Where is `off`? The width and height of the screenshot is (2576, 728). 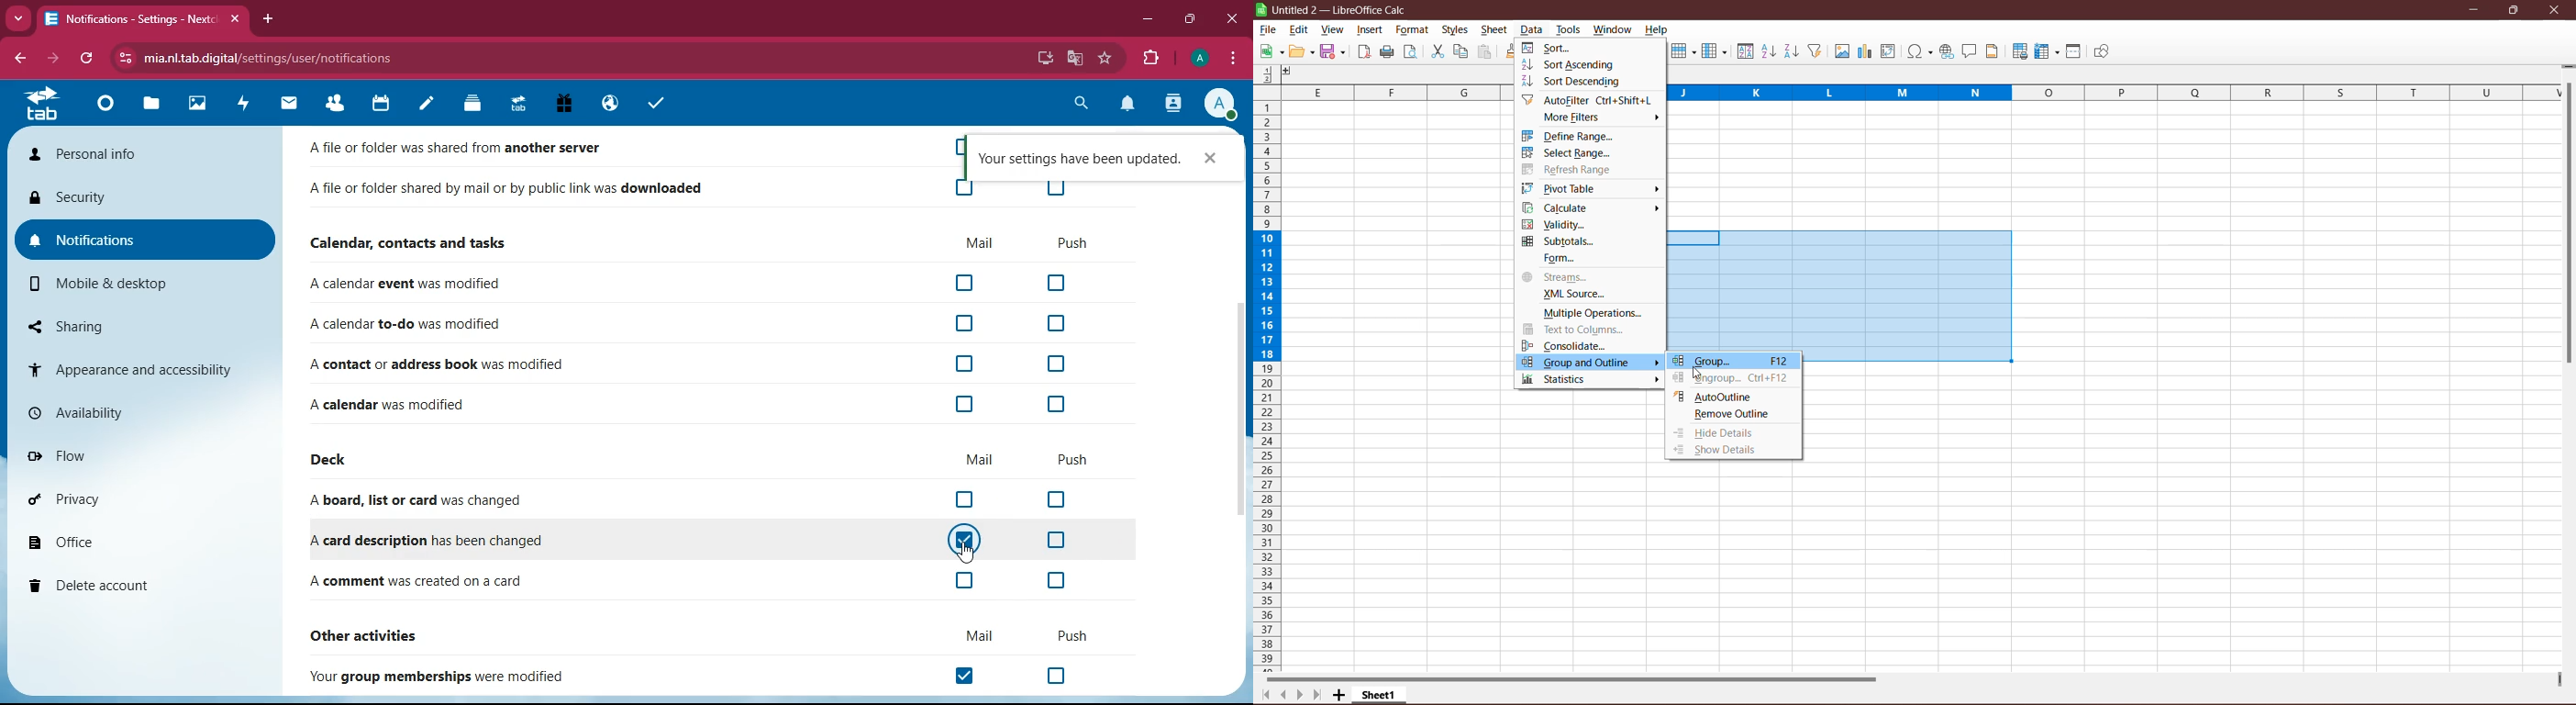 off is located at coordinates (1056, 364).